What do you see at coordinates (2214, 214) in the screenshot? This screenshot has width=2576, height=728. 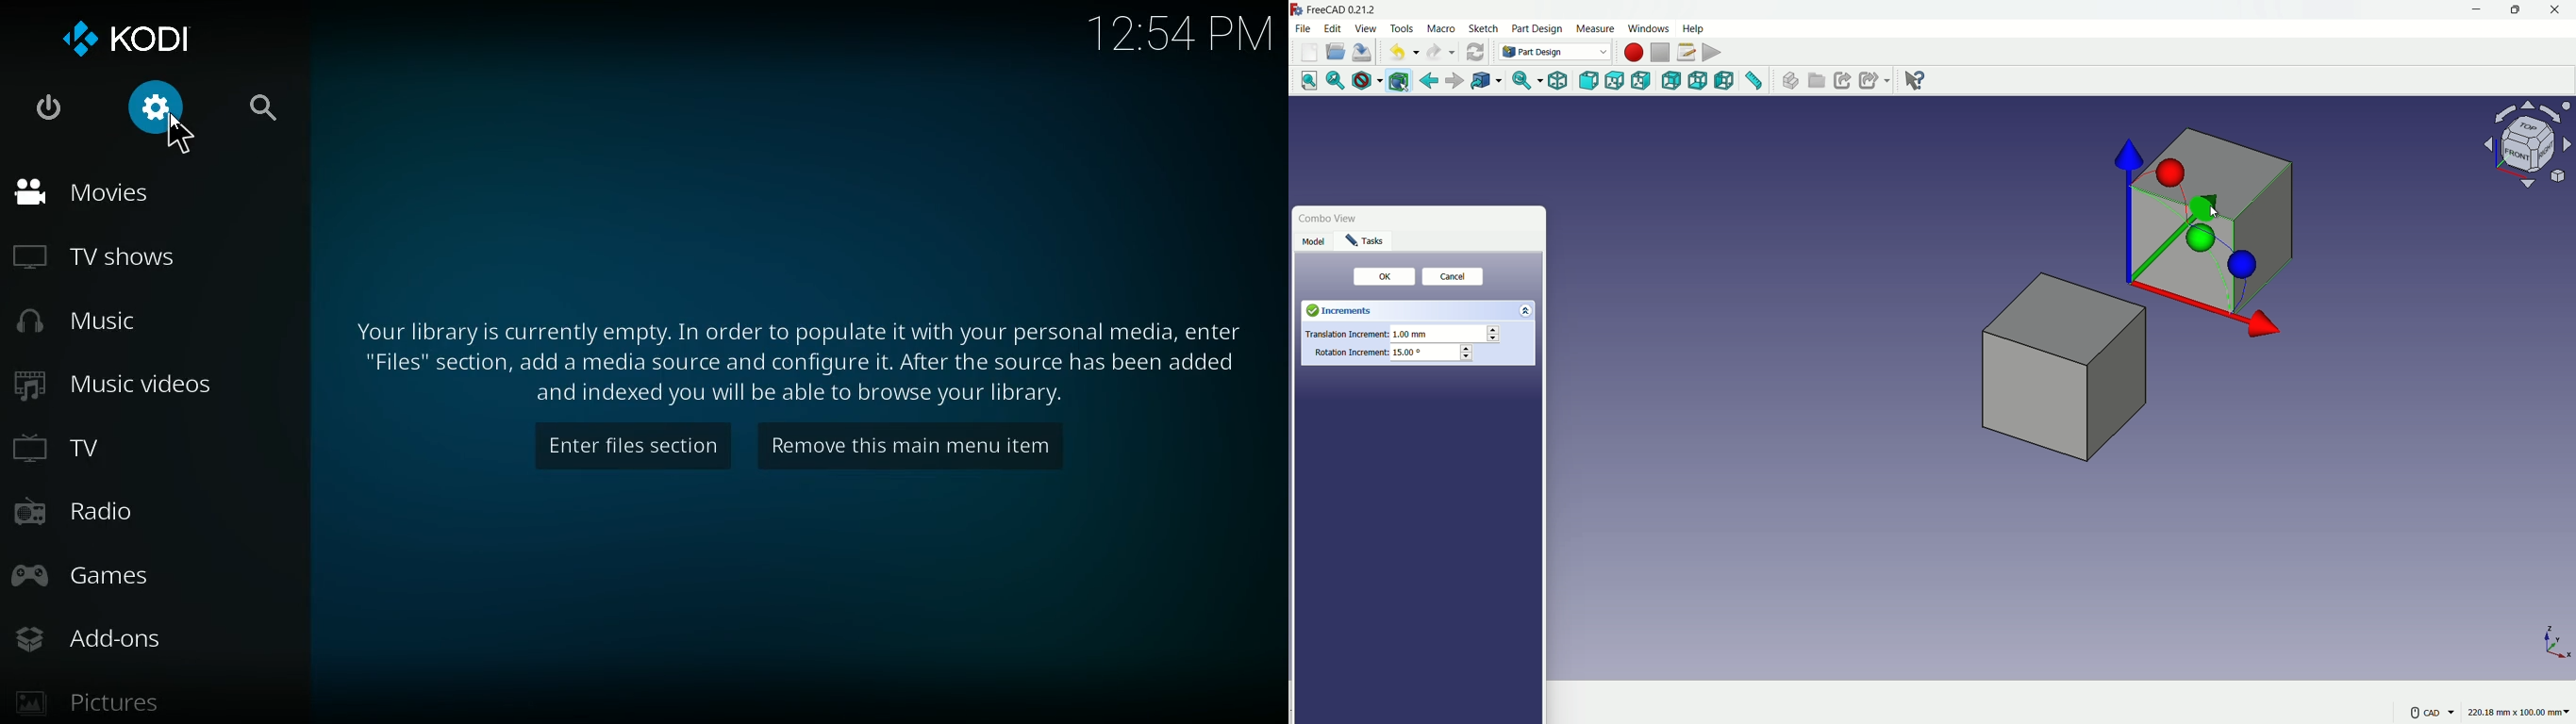 I see `cursor` at bounding box center [2214, 214].